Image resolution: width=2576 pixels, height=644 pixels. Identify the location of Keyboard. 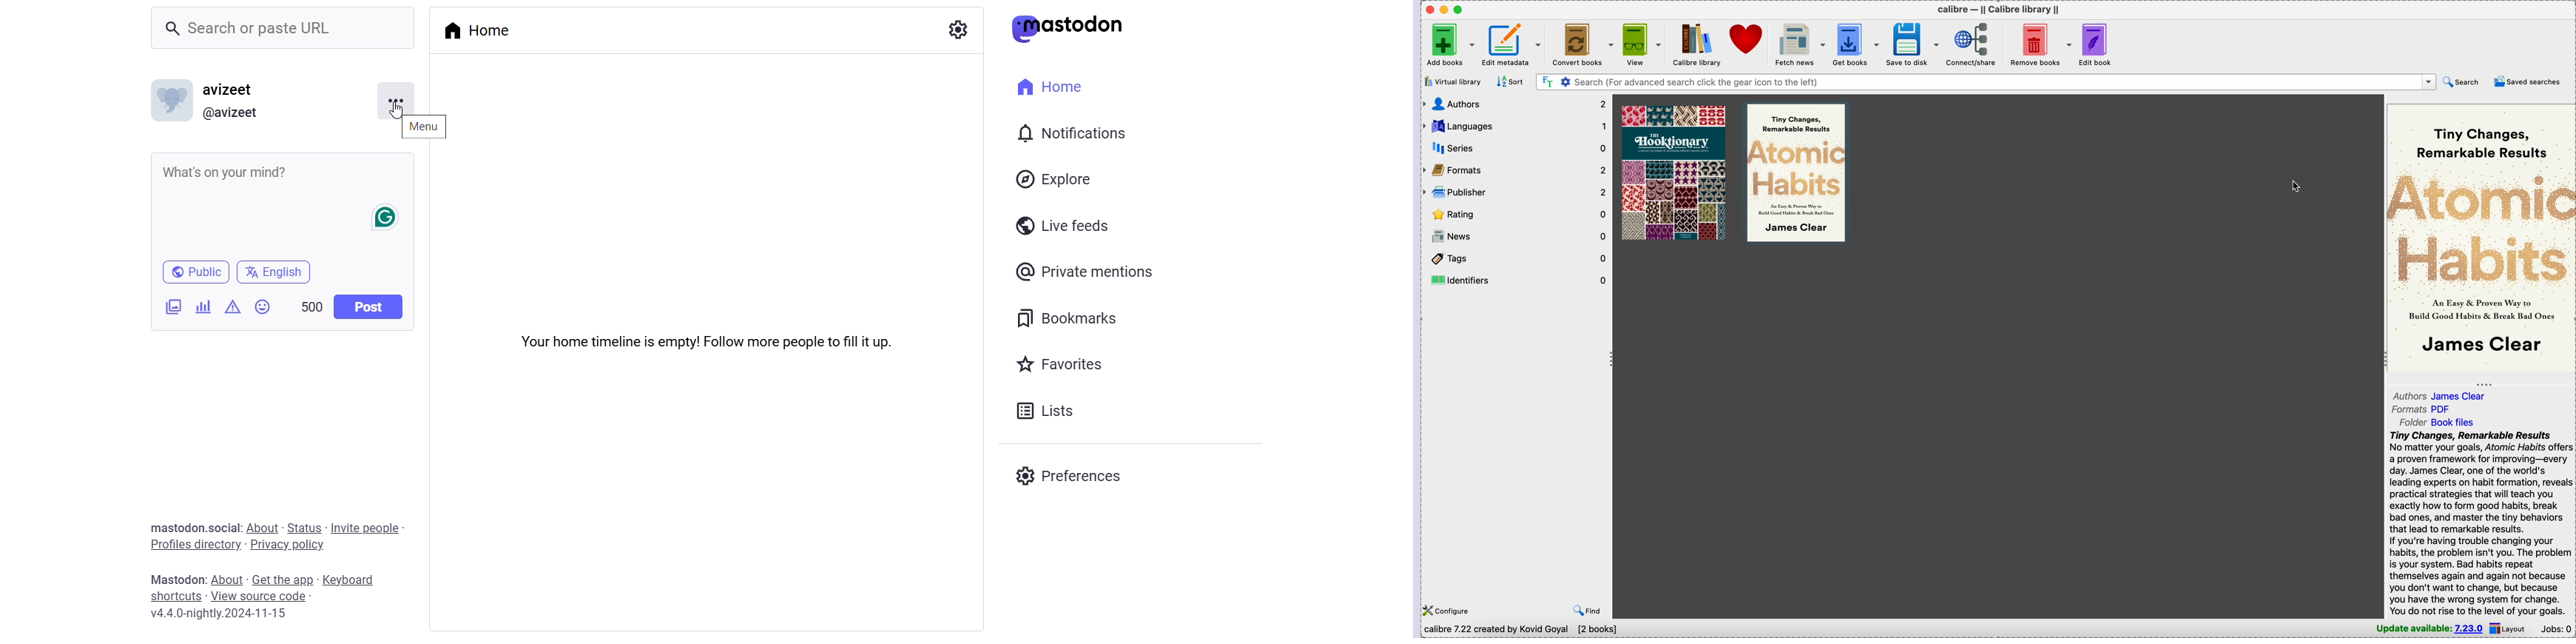
(353, 580).